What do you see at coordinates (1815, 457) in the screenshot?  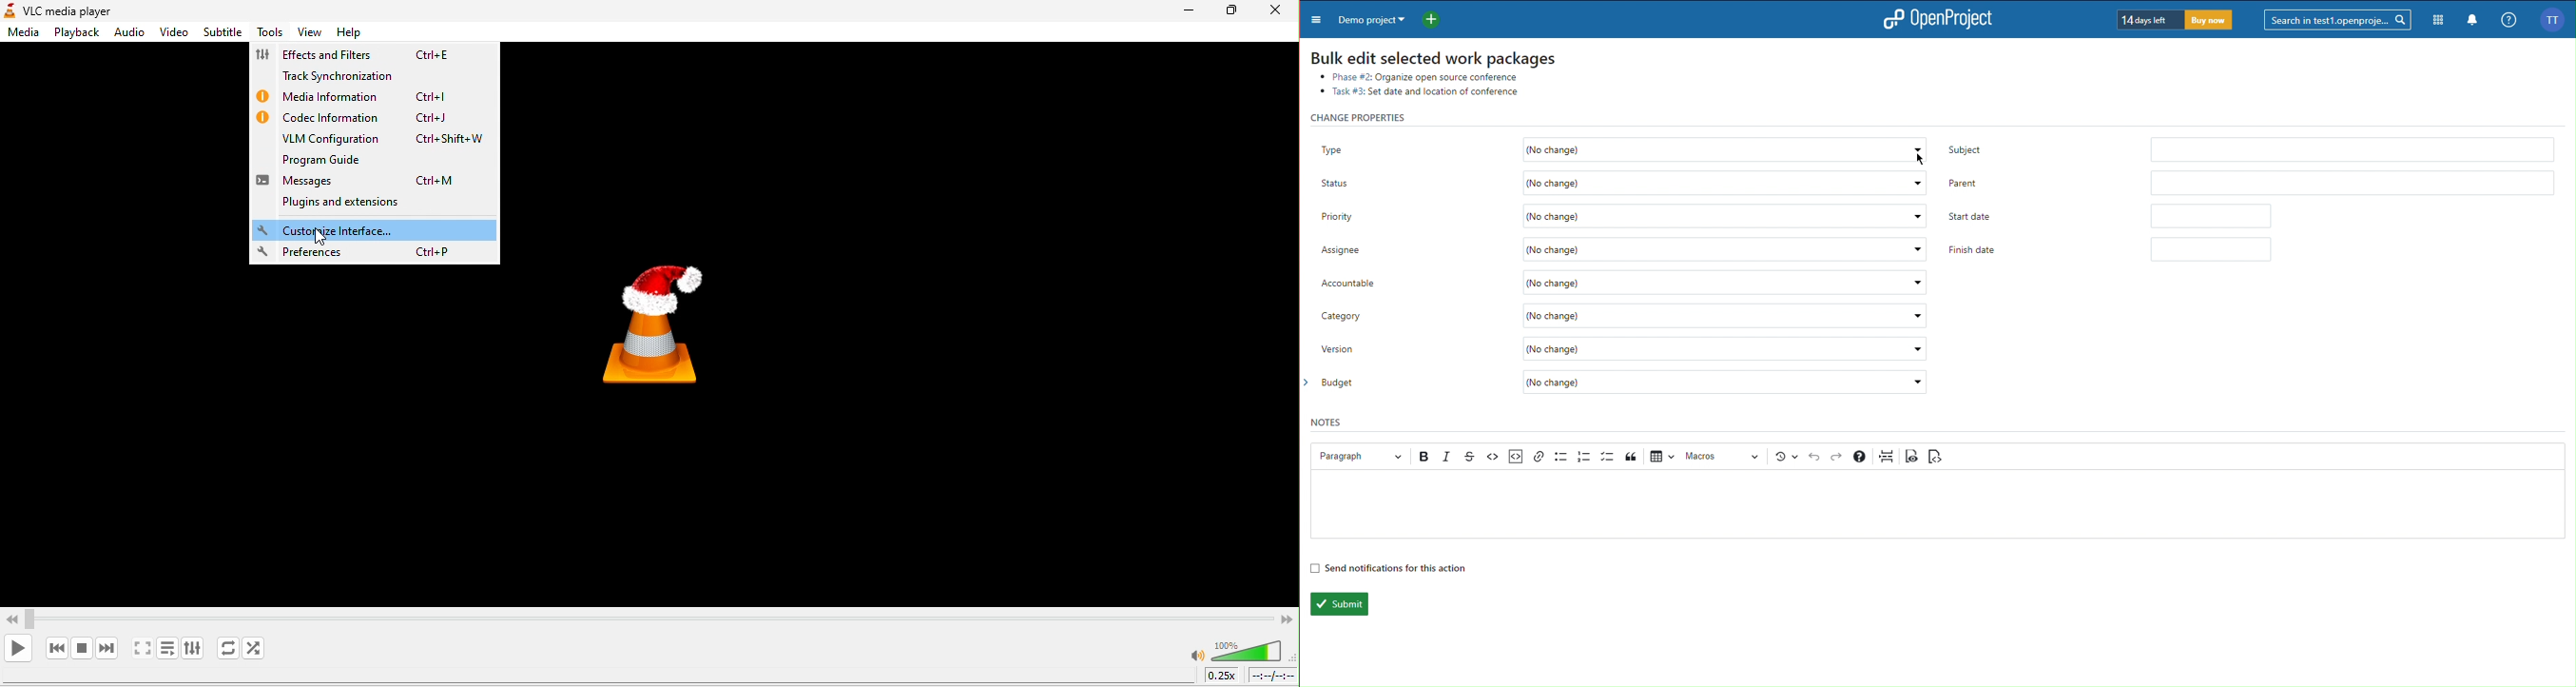 I see `Undo` at bounding box center [1815, 457].